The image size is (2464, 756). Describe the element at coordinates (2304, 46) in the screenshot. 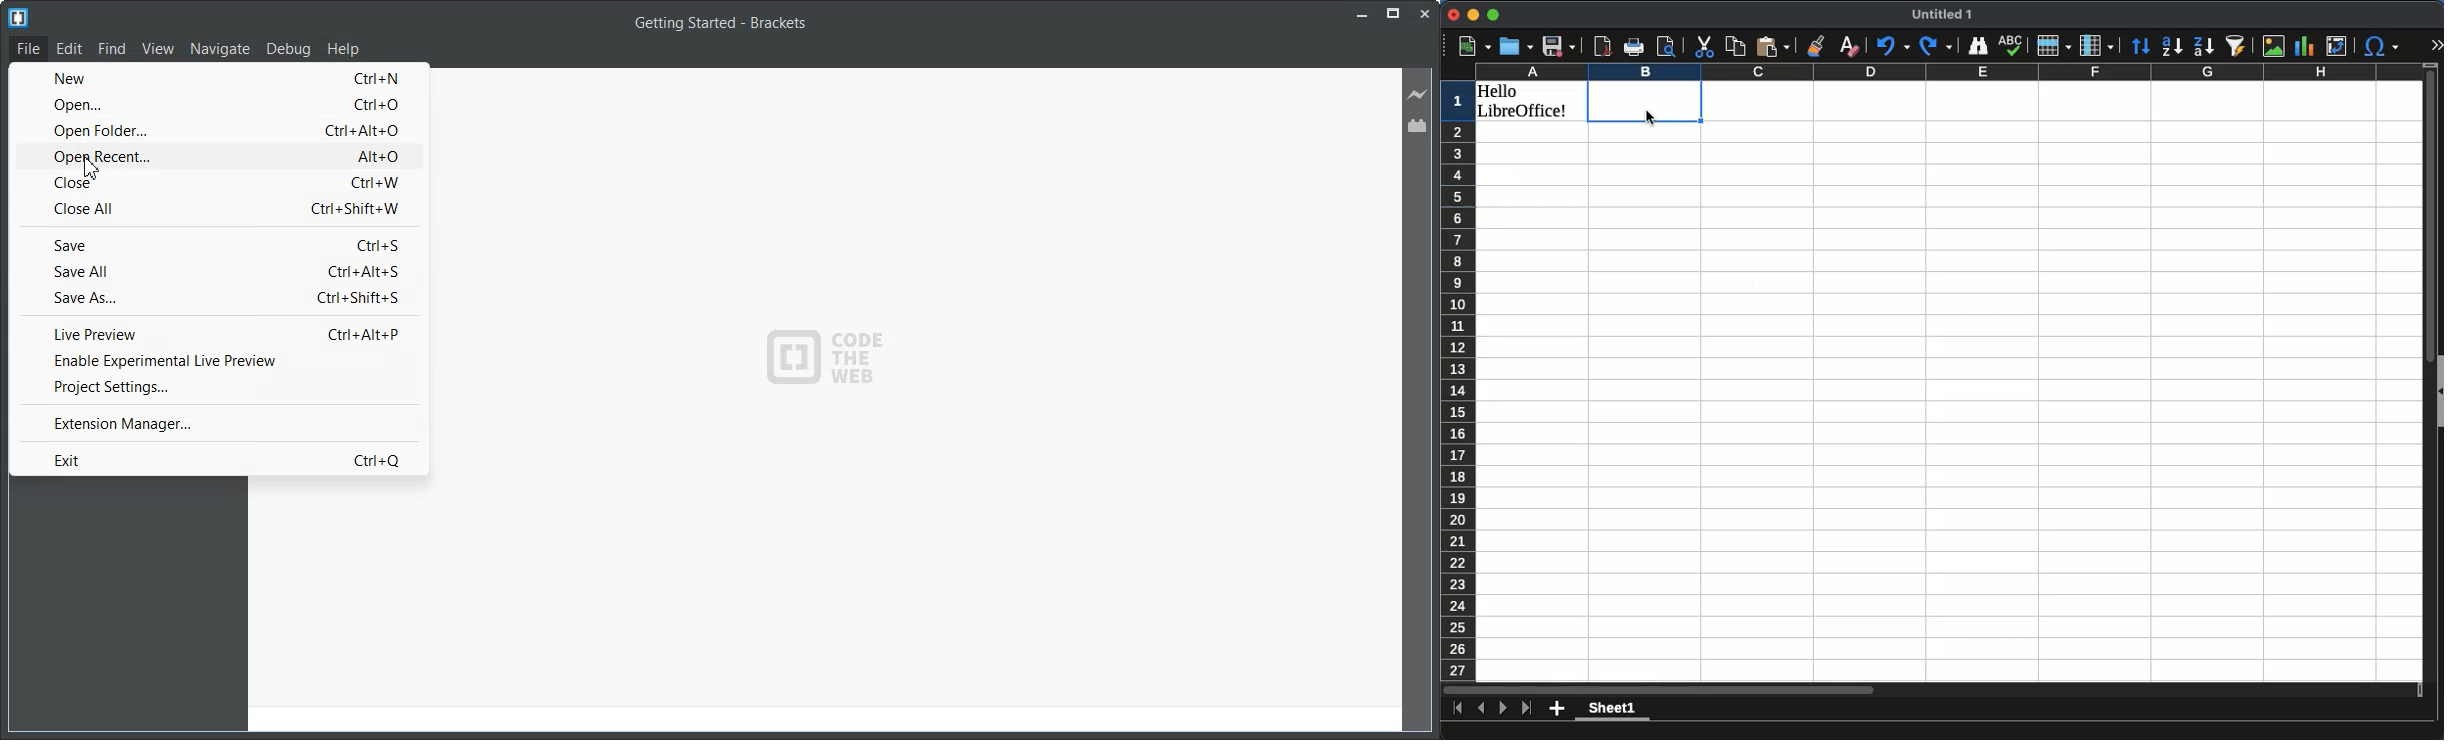

I see `chart` at that location.